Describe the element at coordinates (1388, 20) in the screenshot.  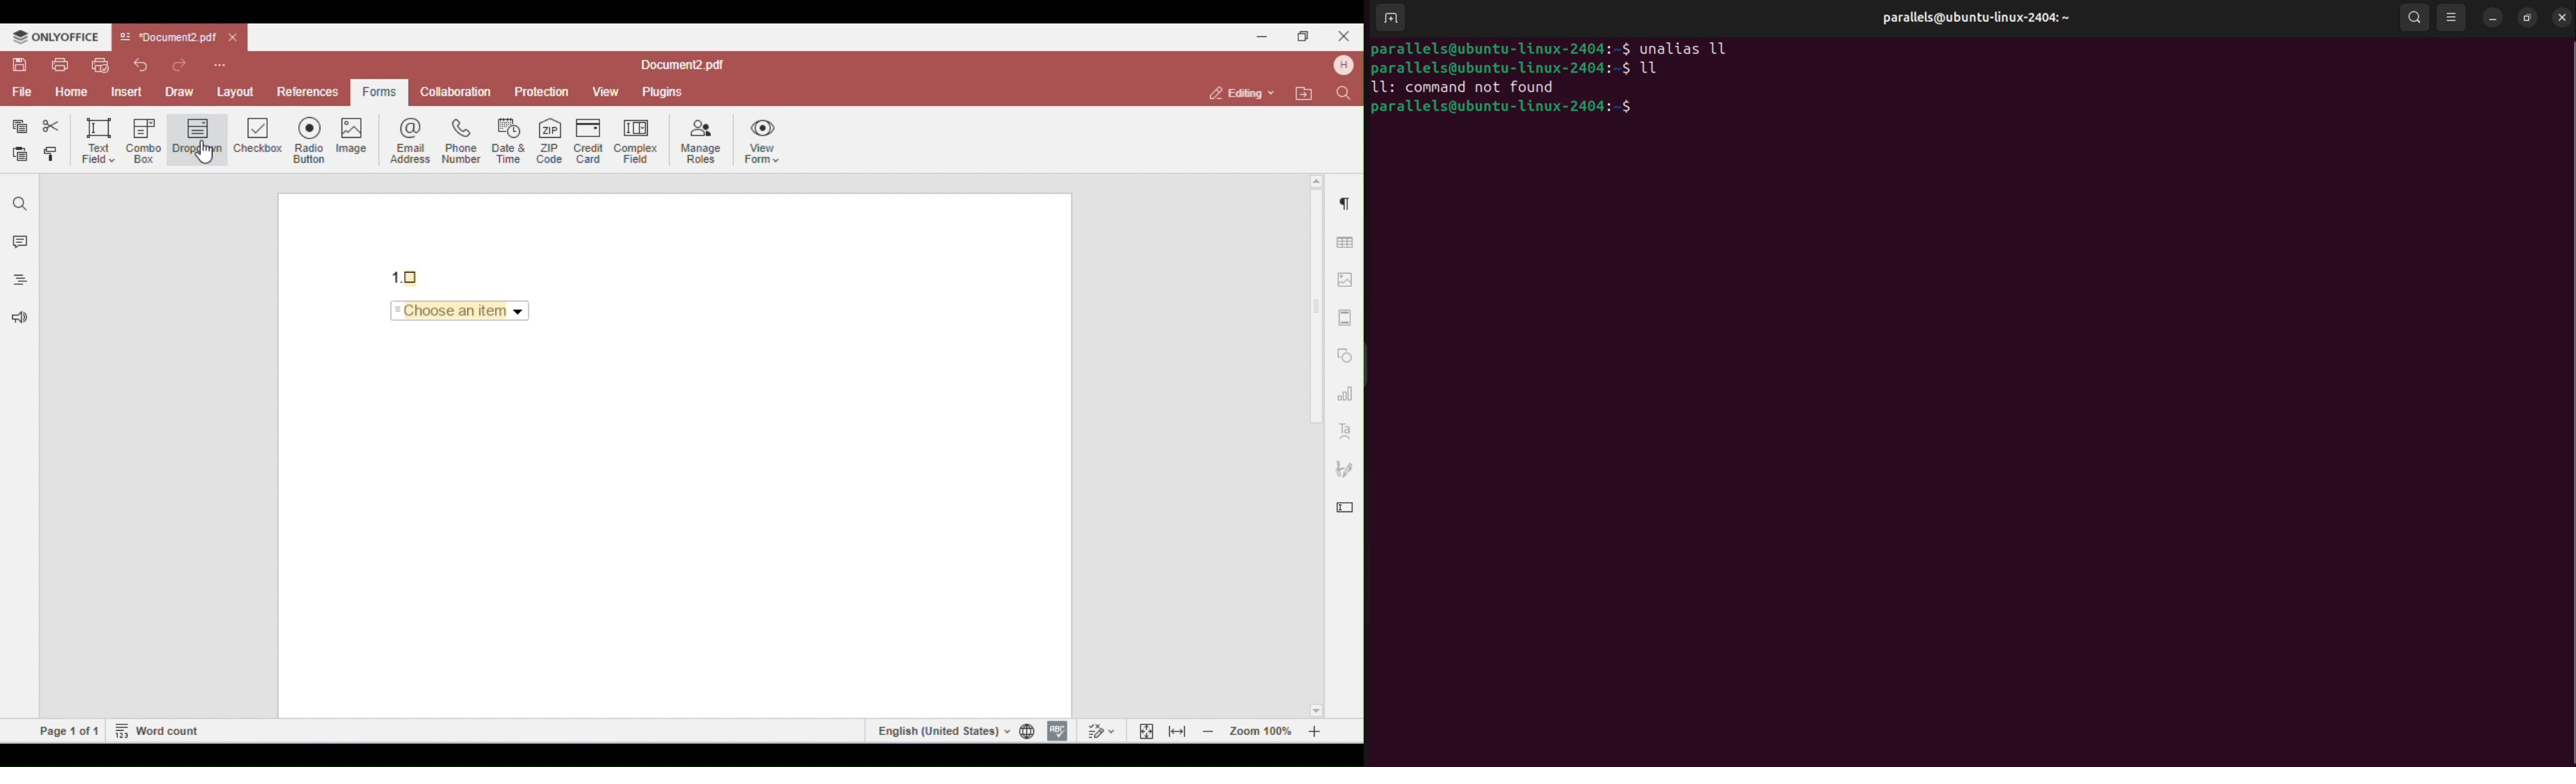
I see `add terminal` at that location.